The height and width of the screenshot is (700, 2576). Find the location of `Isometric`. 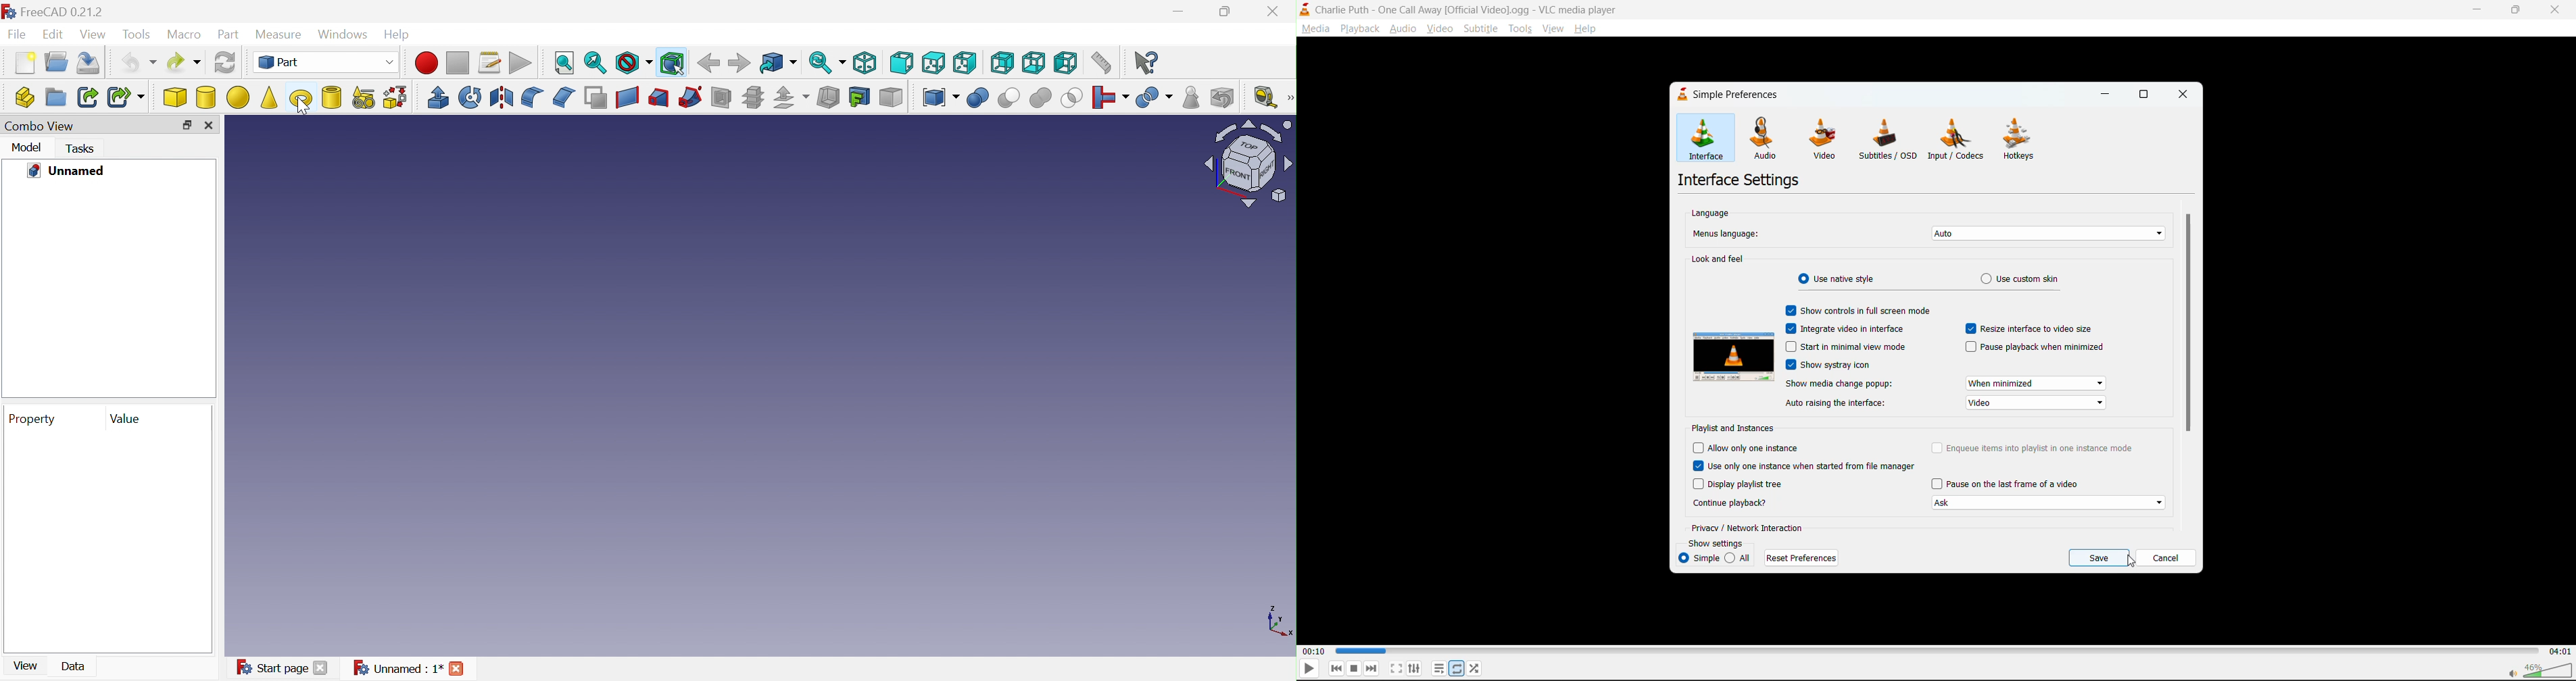

Isometric is located at coordinates (865, 64).